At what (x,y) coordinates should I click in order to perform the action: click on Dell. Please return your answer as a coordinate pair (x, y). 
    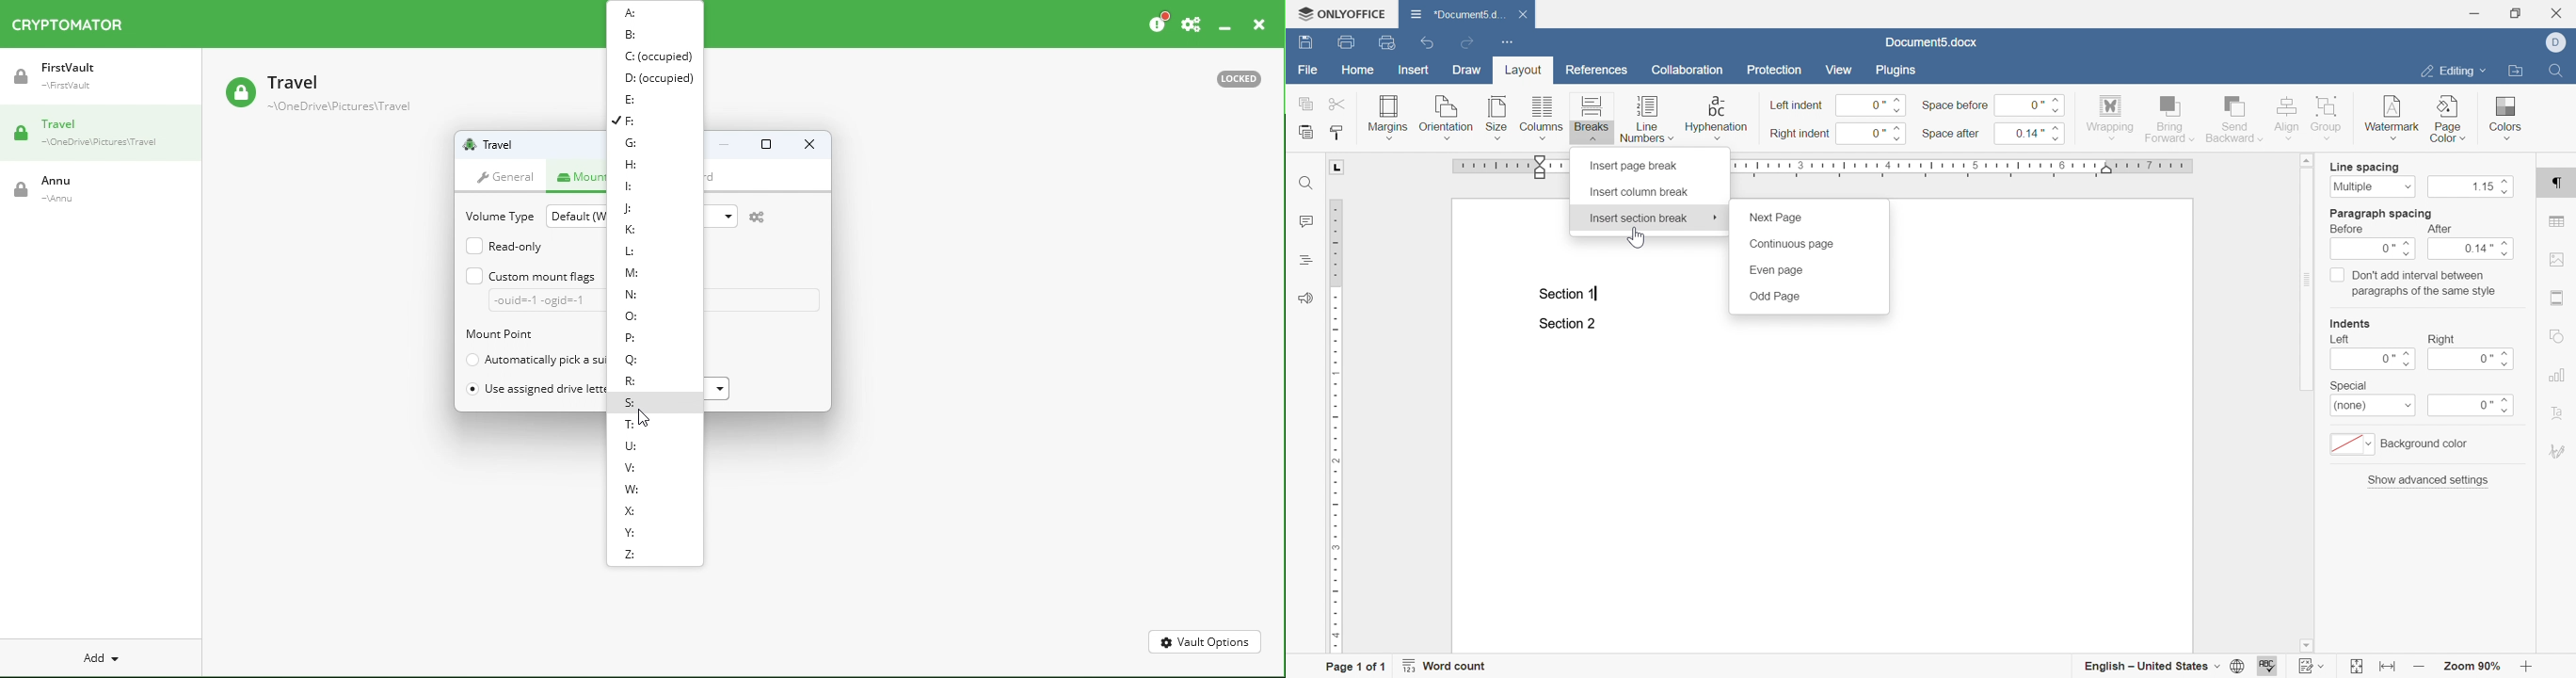
    Looking at the image, I should click on (2558, 41).